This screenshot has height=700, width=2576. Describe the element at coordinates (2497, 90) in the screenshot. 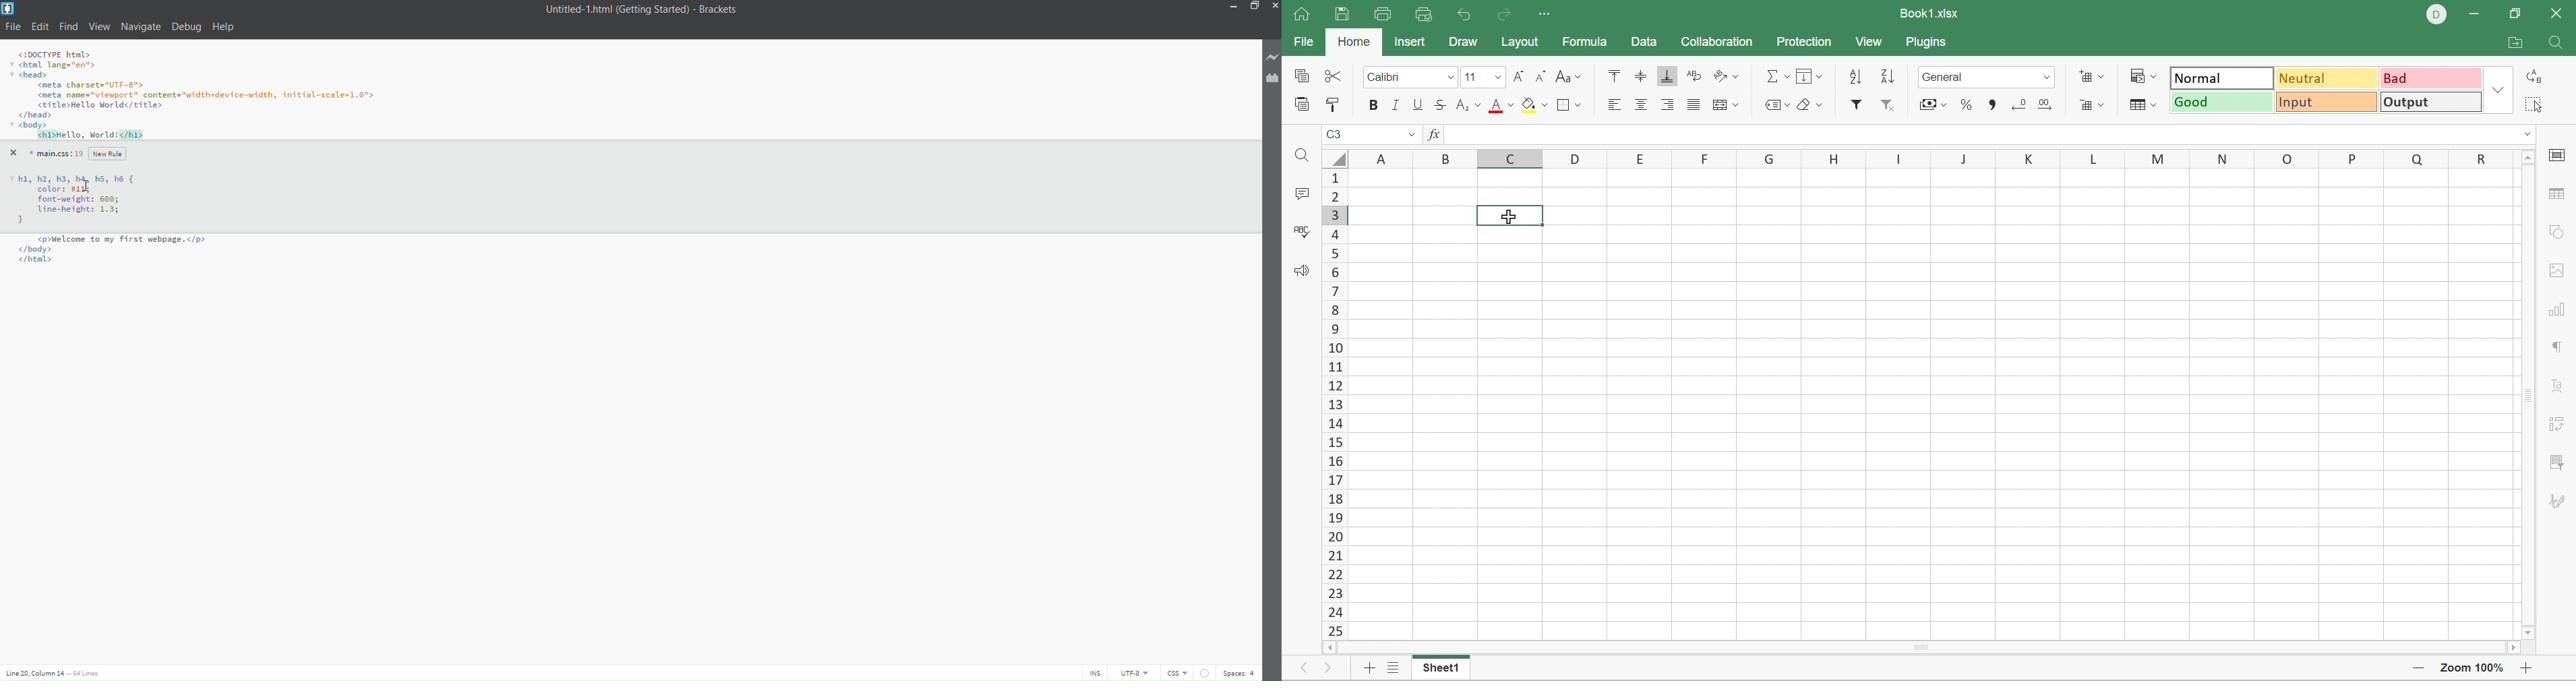

I see `Drop Down` at that location.